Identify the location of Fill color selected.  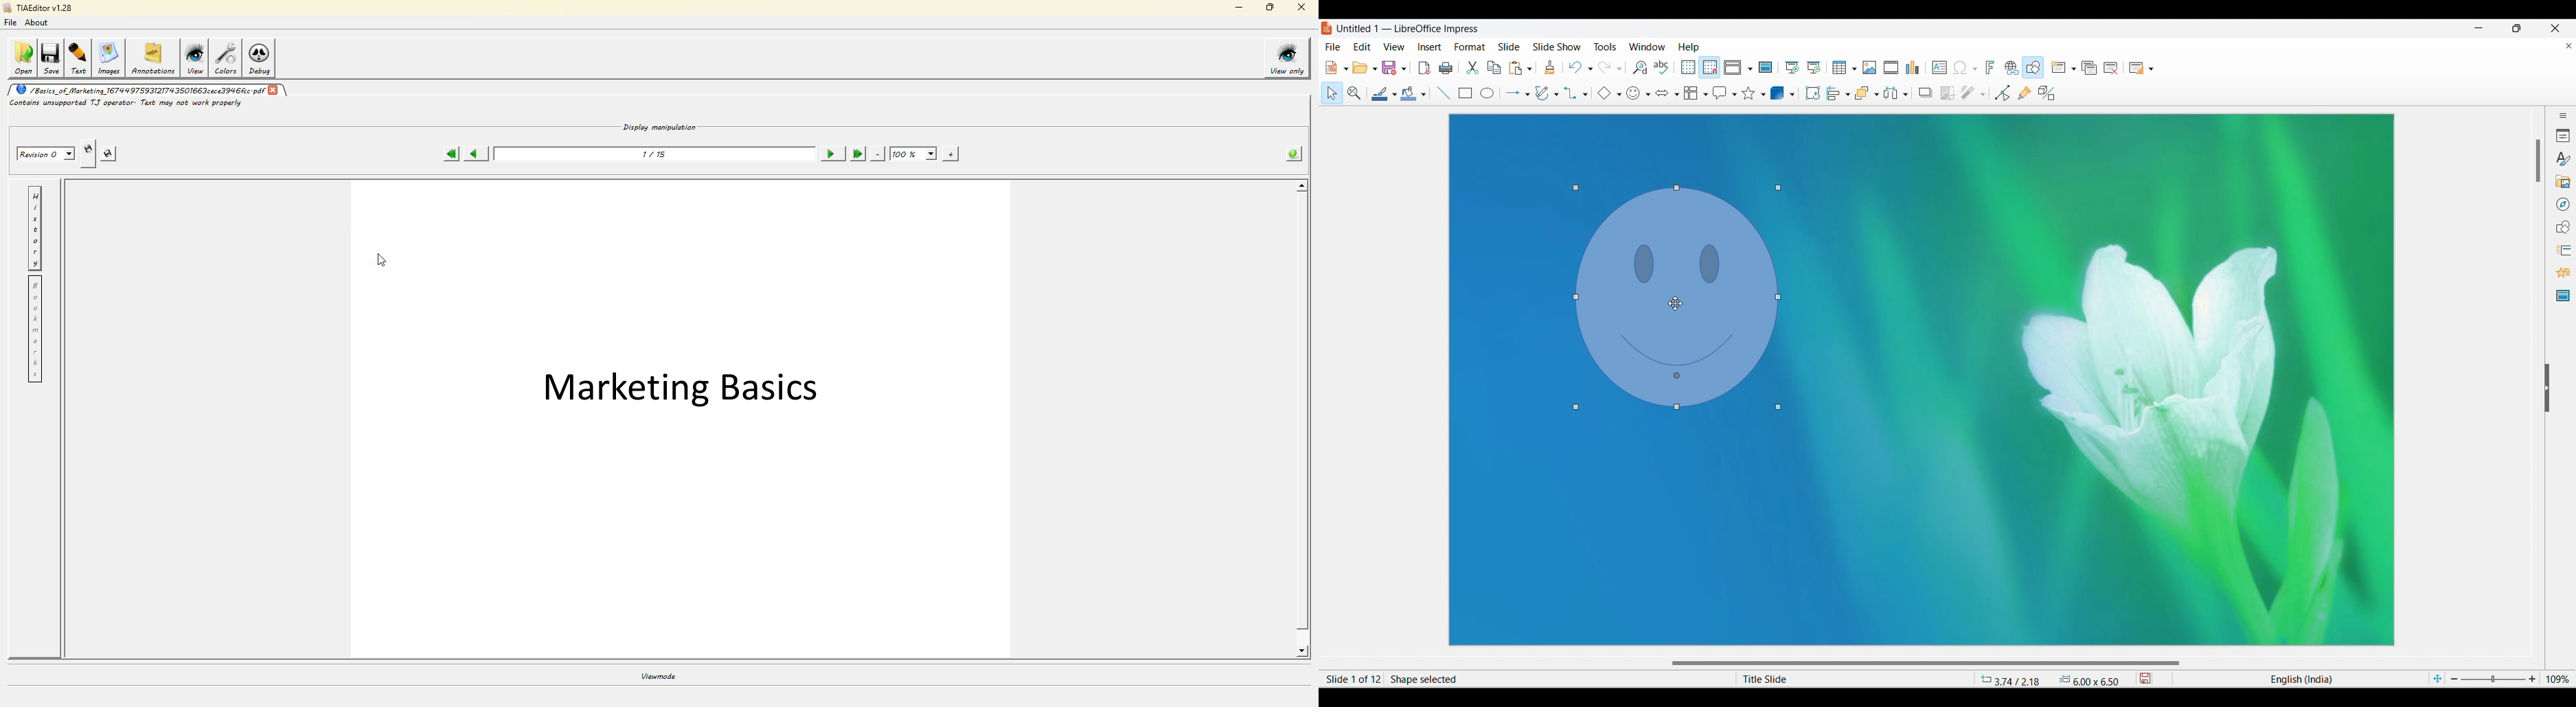
(1409, 94).